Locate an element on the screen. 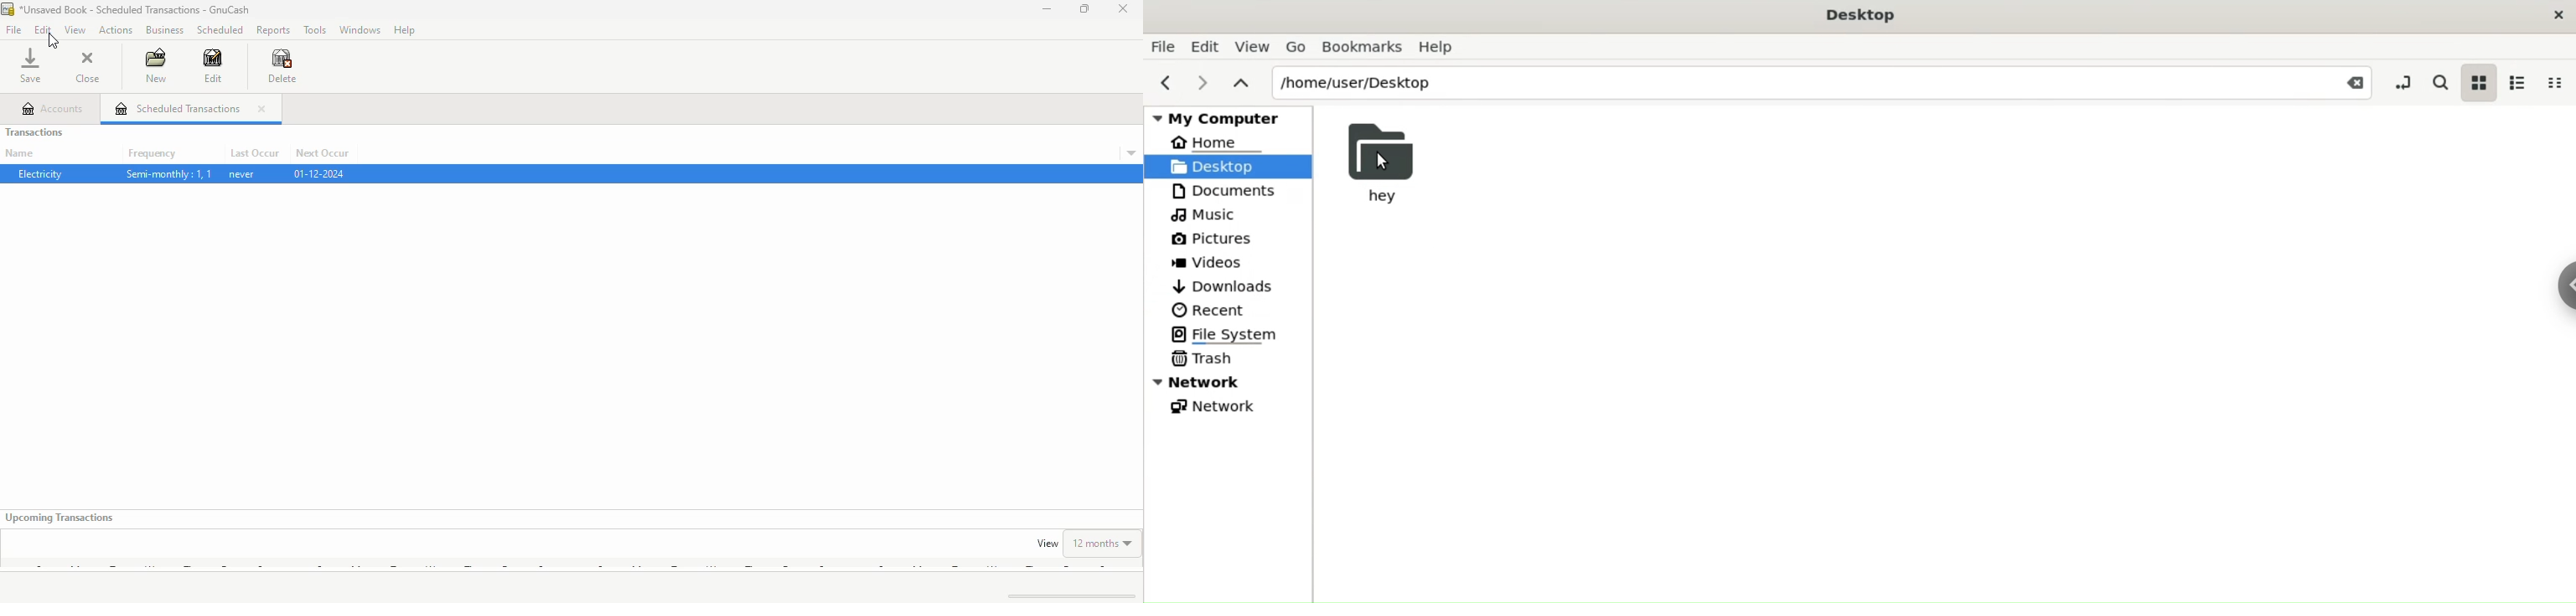  frequency is located at coordinates (152, 154).